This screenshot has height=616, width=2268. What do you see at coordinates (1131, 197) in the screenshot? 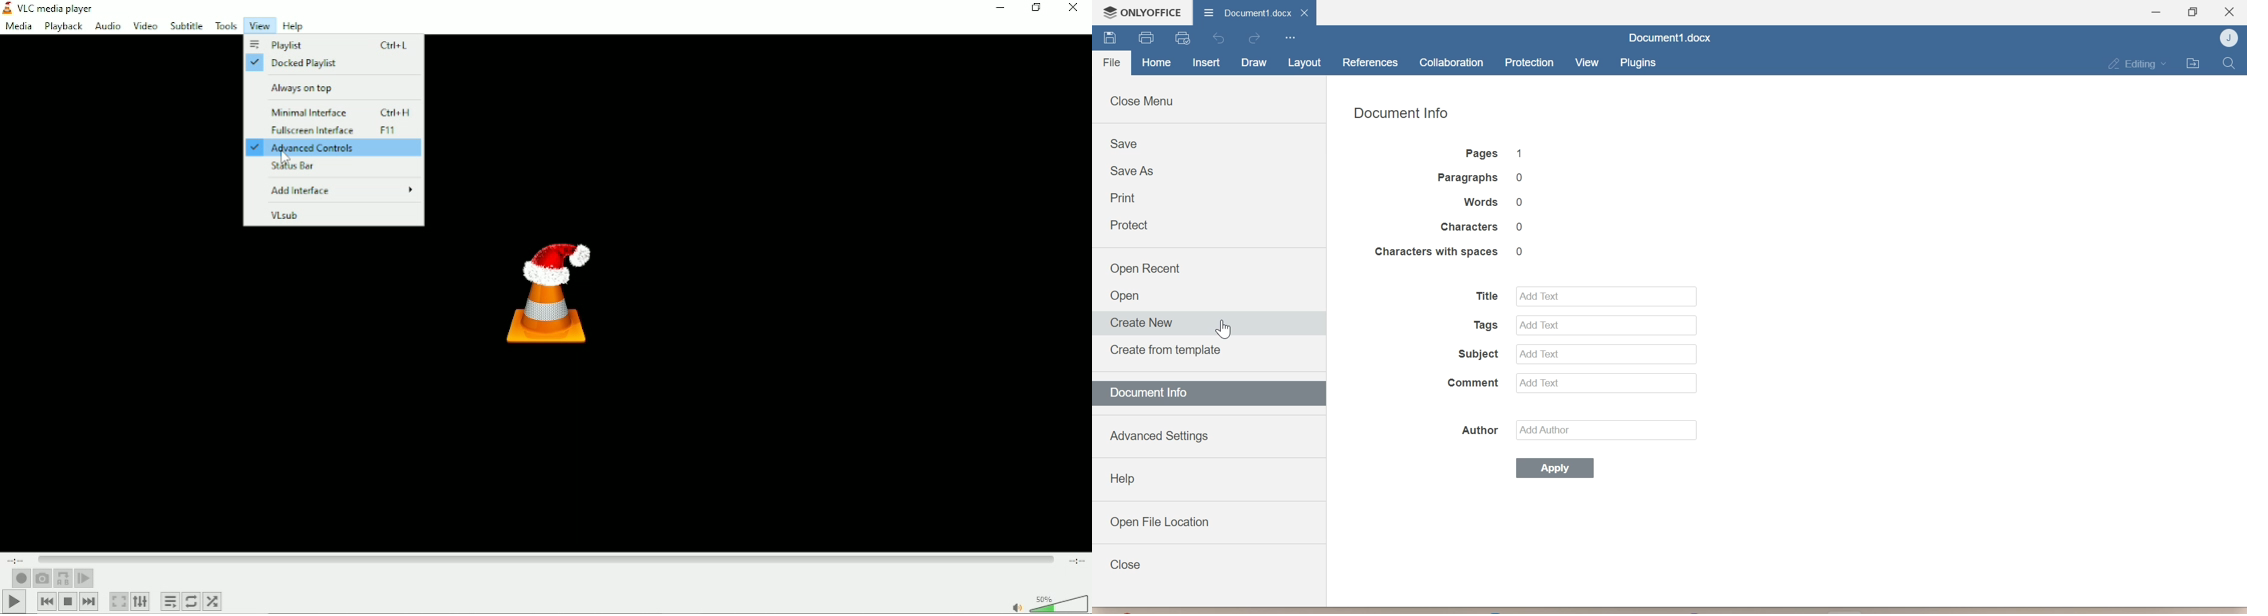
I see `Print` at bounding box center [1131, 197].